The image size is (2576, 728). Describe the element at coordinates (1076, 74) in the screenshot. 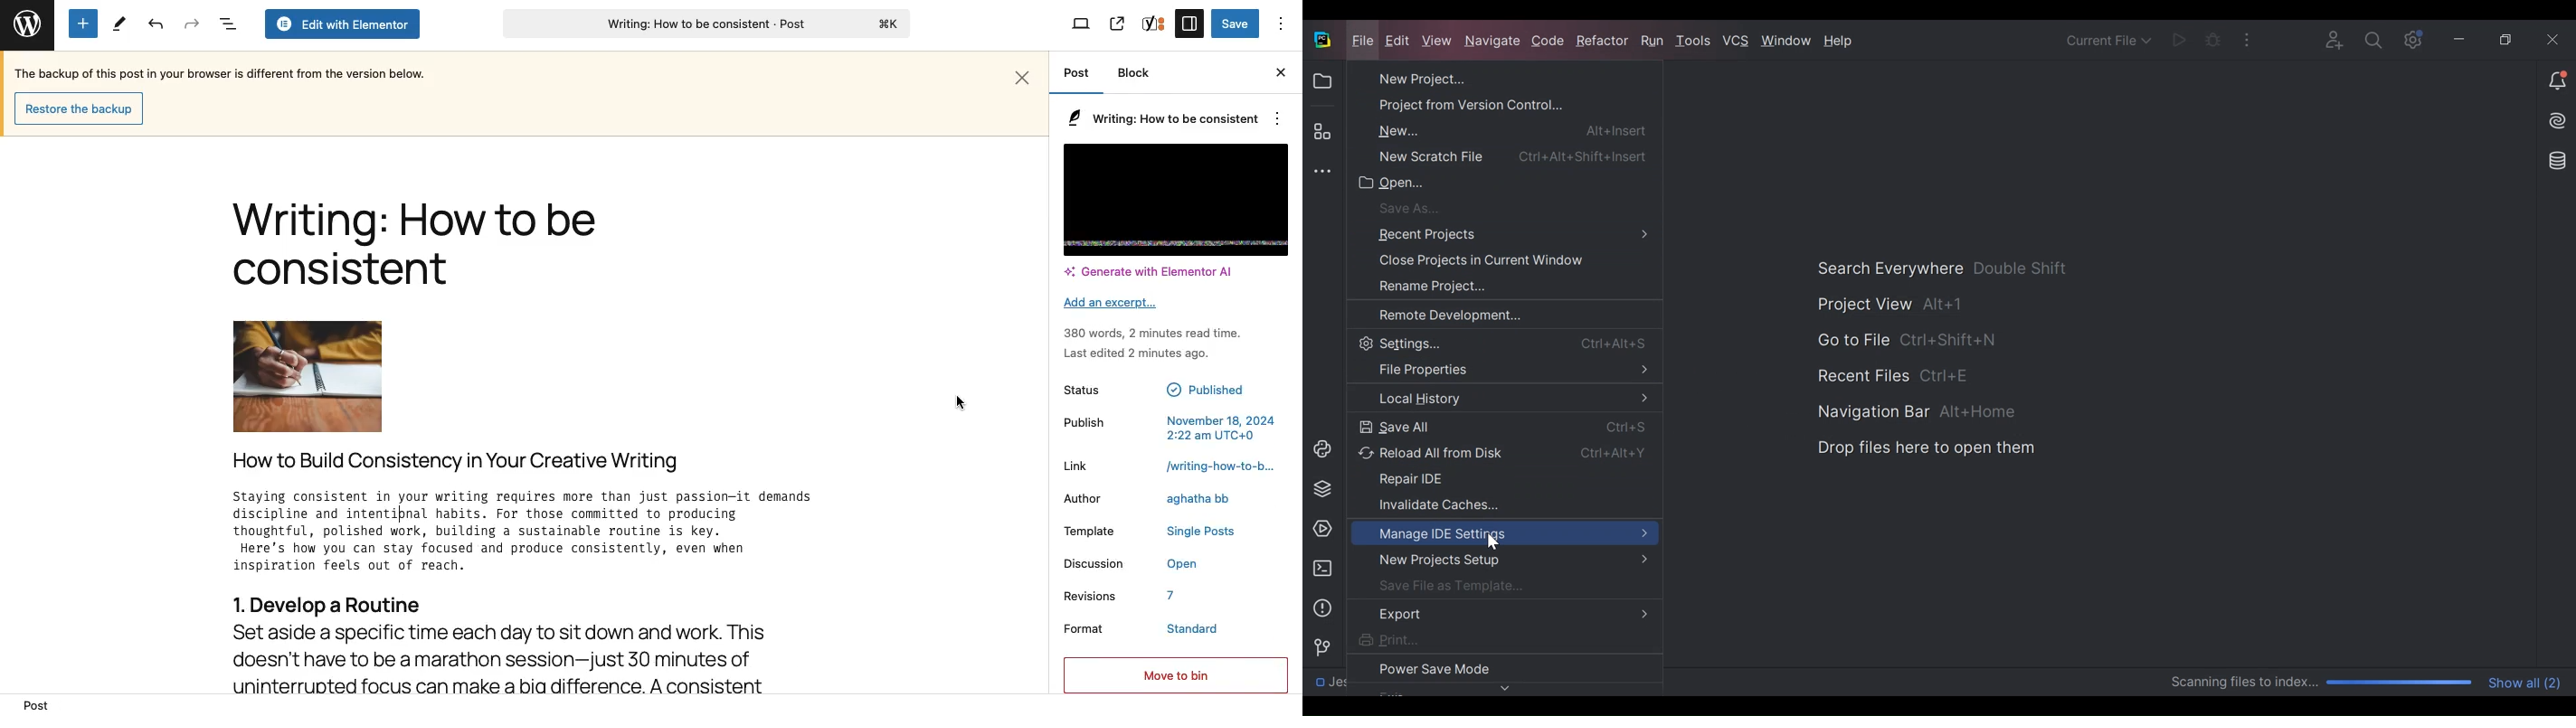

I see `Post` at that location.